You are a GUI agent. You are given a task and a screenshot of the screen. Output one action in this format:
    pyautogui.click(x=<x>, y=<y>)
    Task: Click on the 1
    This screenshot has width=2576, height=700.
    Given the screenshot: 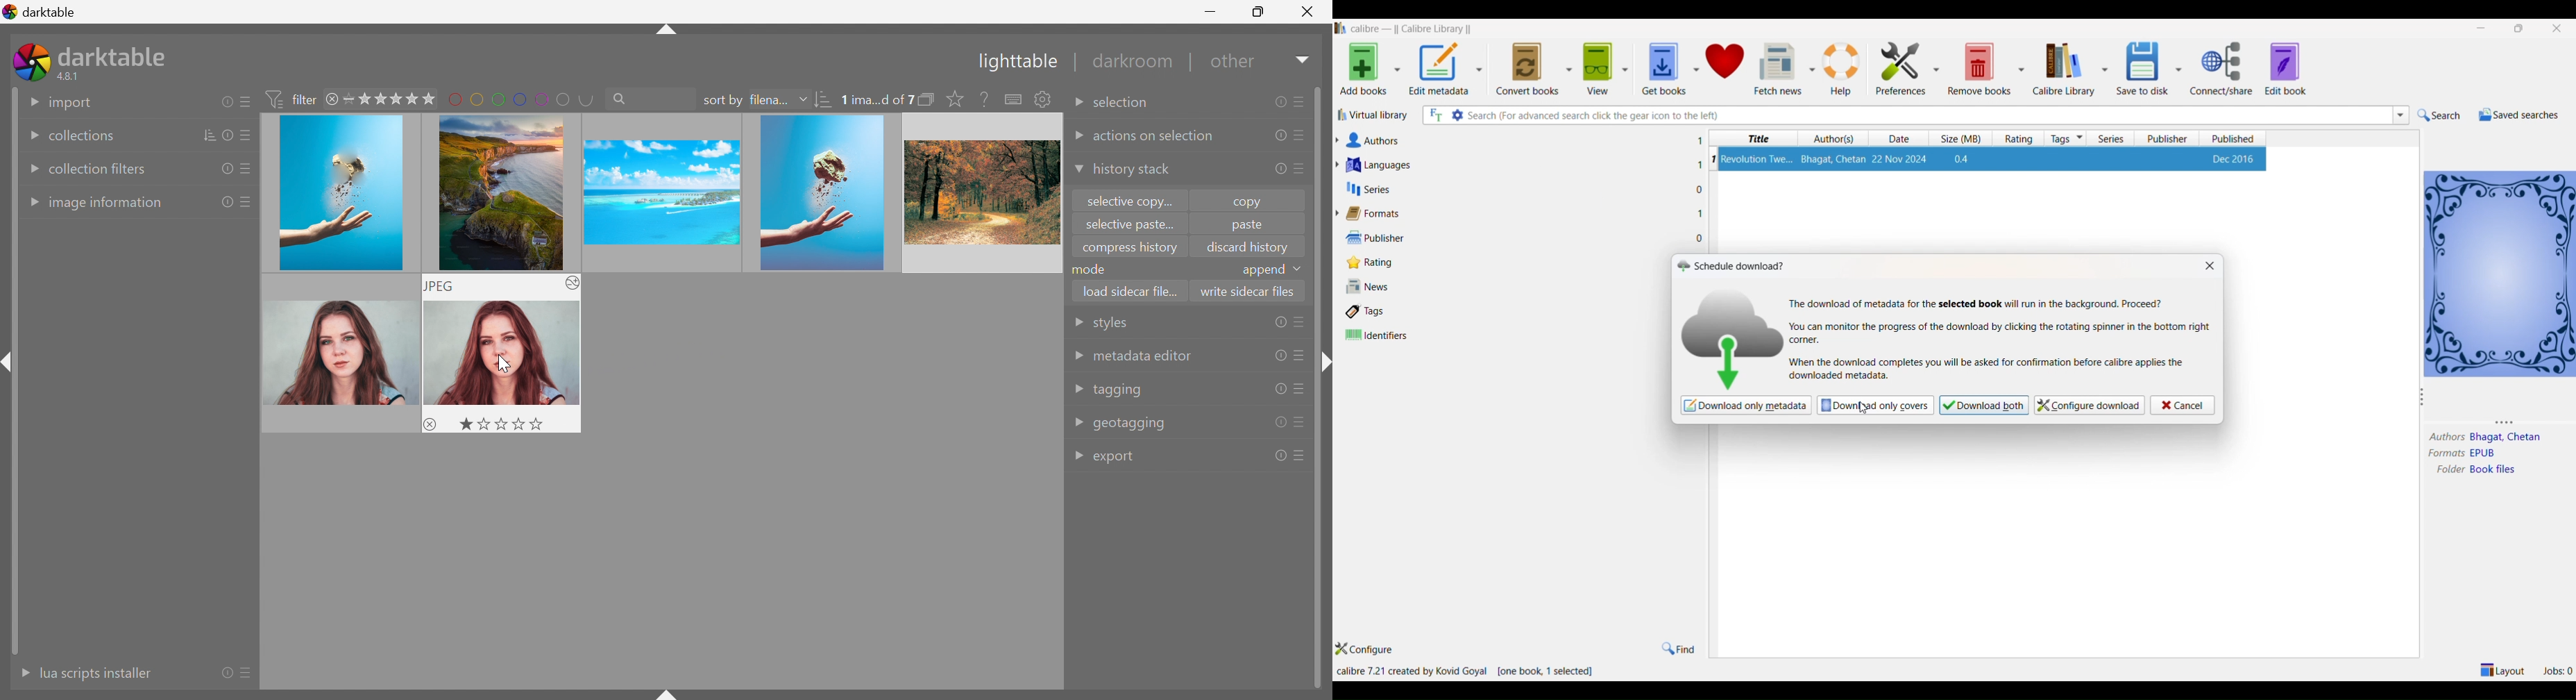 What is the action you would take?
    pyautogui.click(x=1713, y=159)
    